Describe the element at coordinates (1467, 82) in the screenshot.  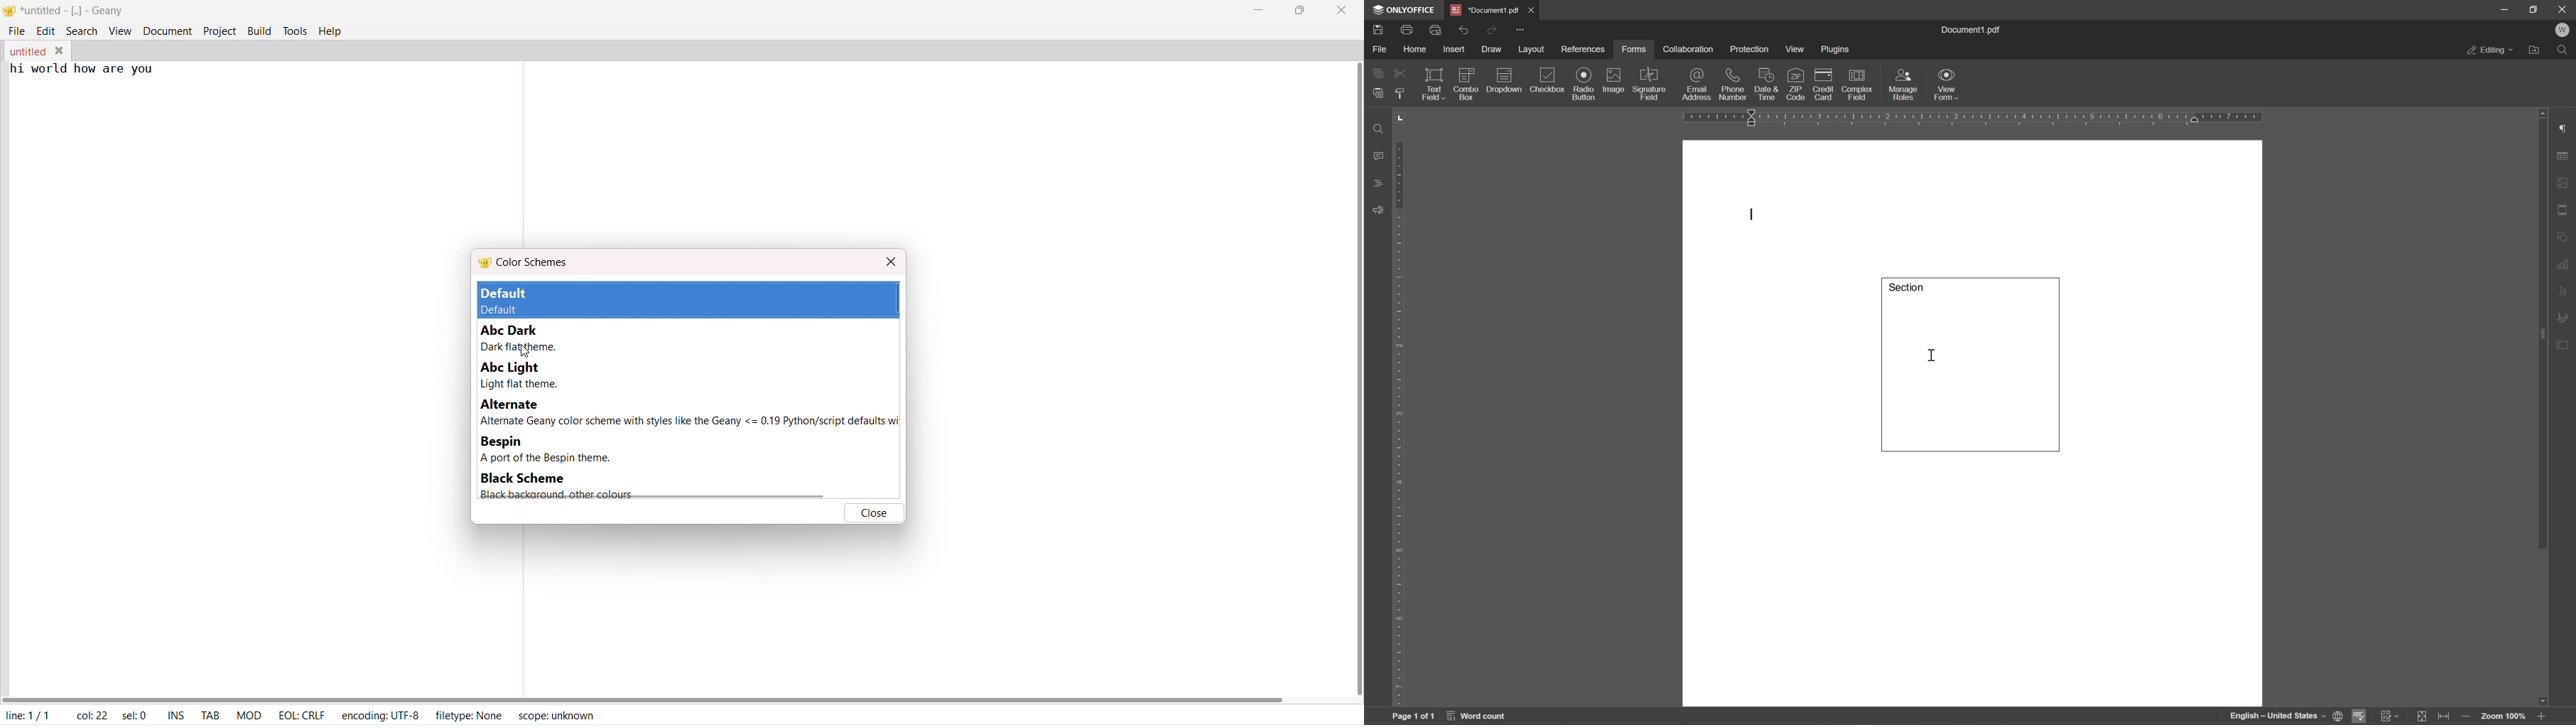
I see `combo box` at that location.